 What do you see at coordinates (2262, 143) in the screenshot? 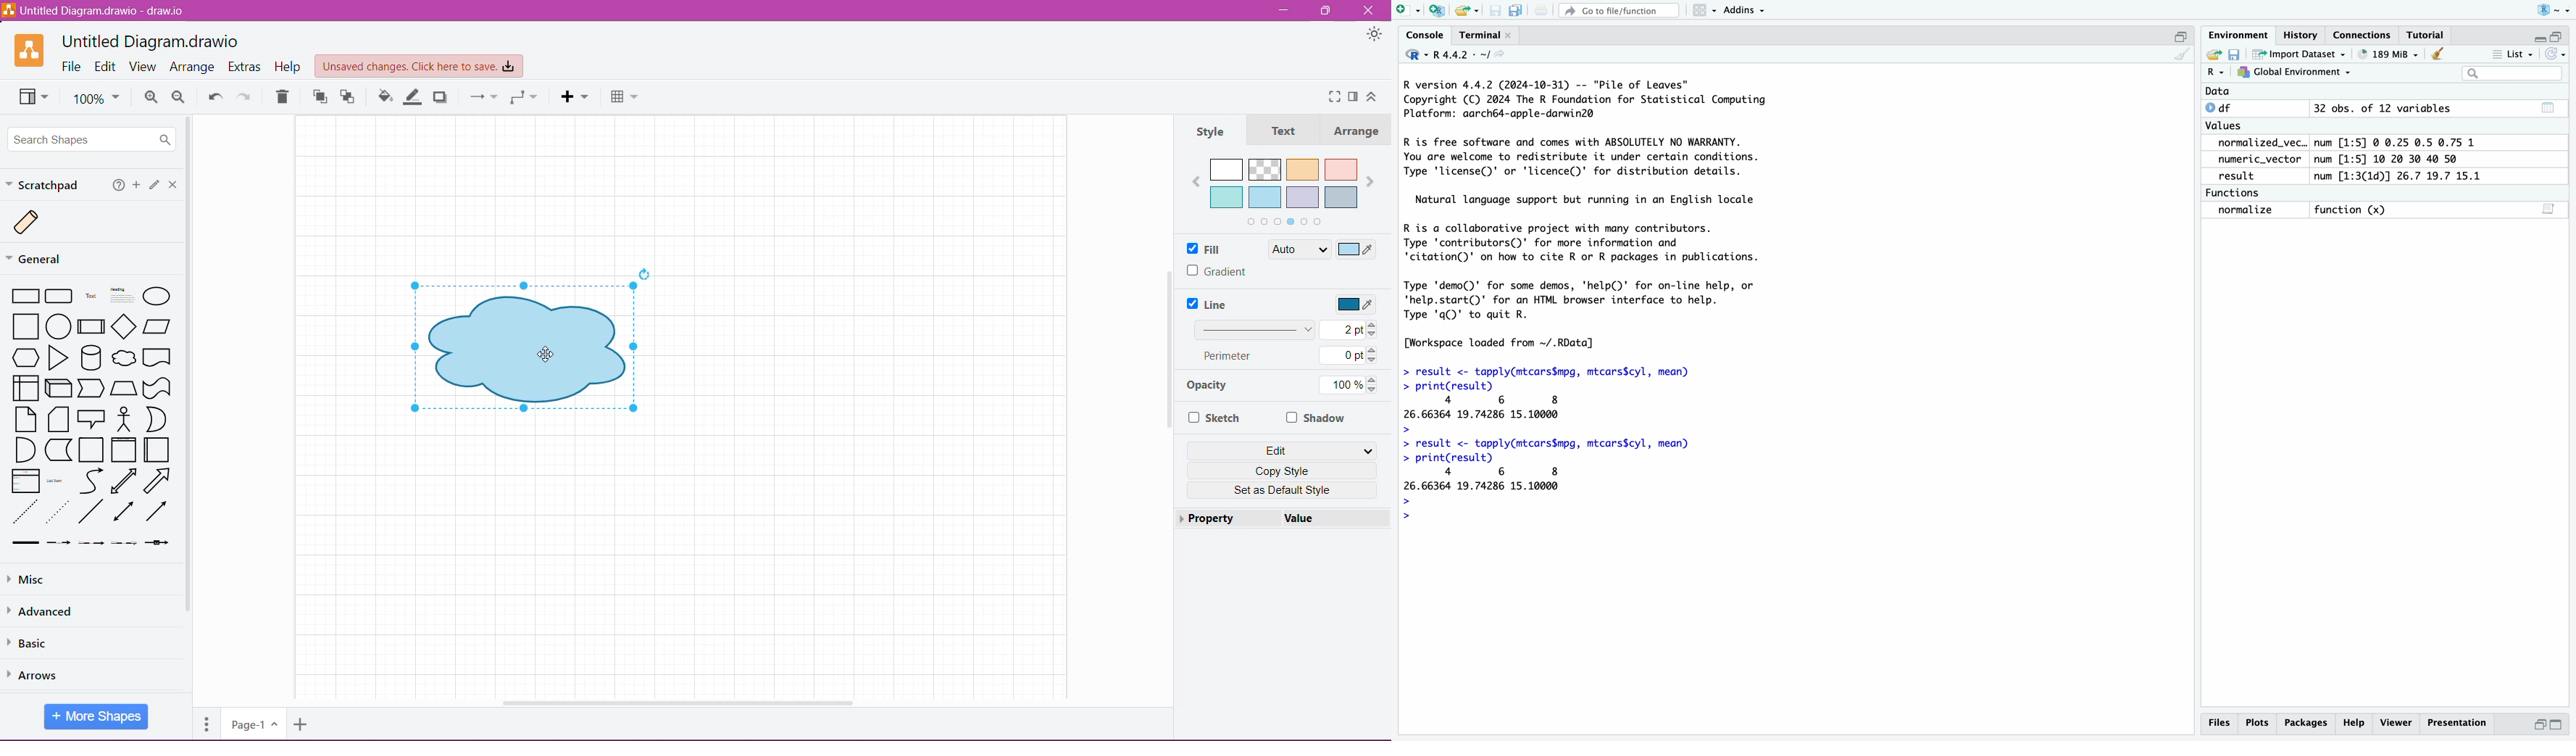
I see `normalized_vec..` at bounding box center [2262, 143].